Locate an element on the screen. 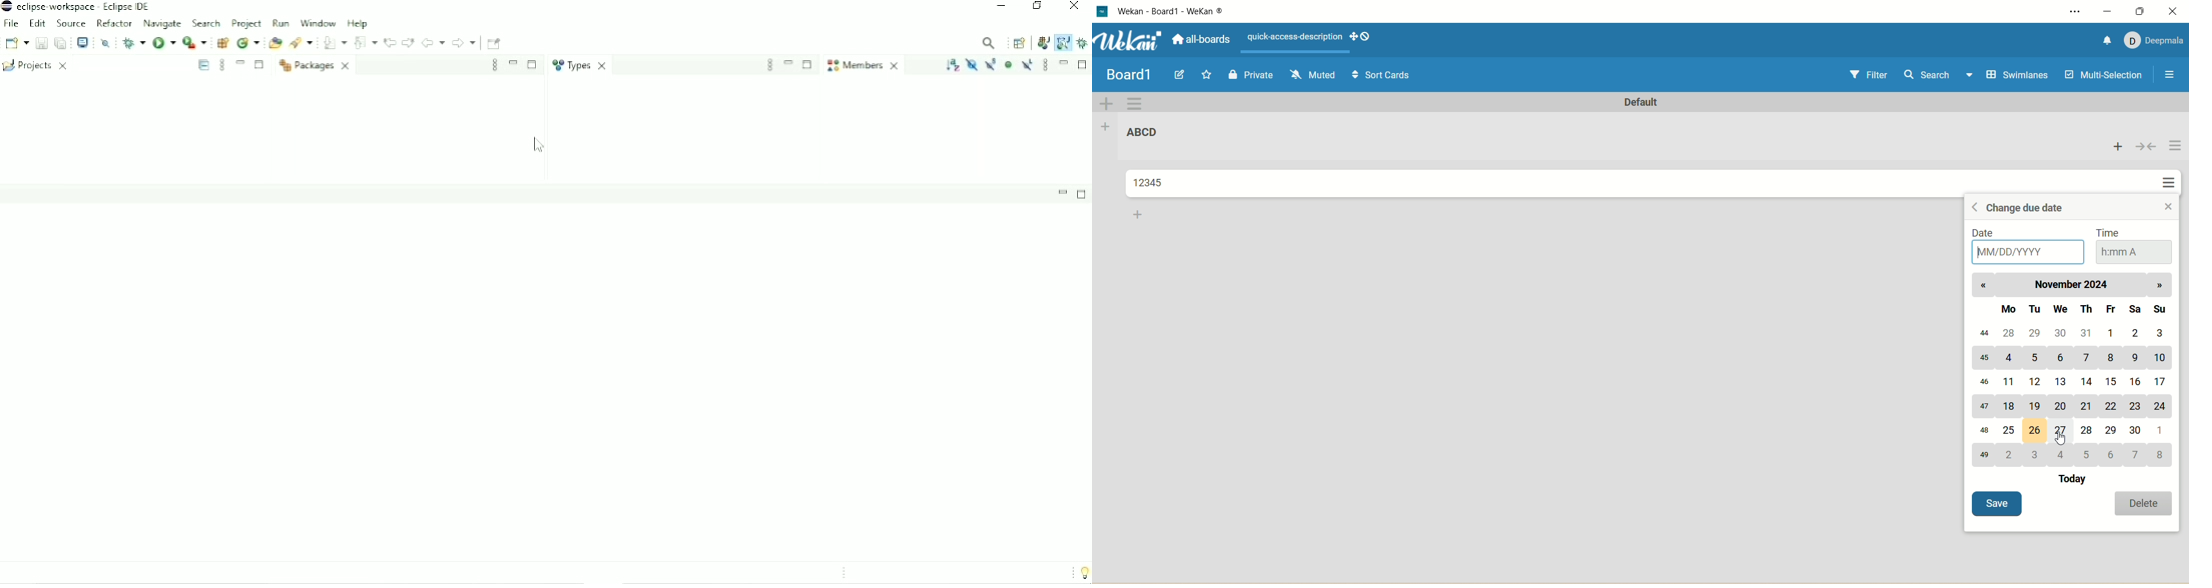 The image size is (2212, 588). add swimlane is located at coordinates (1107, 103).